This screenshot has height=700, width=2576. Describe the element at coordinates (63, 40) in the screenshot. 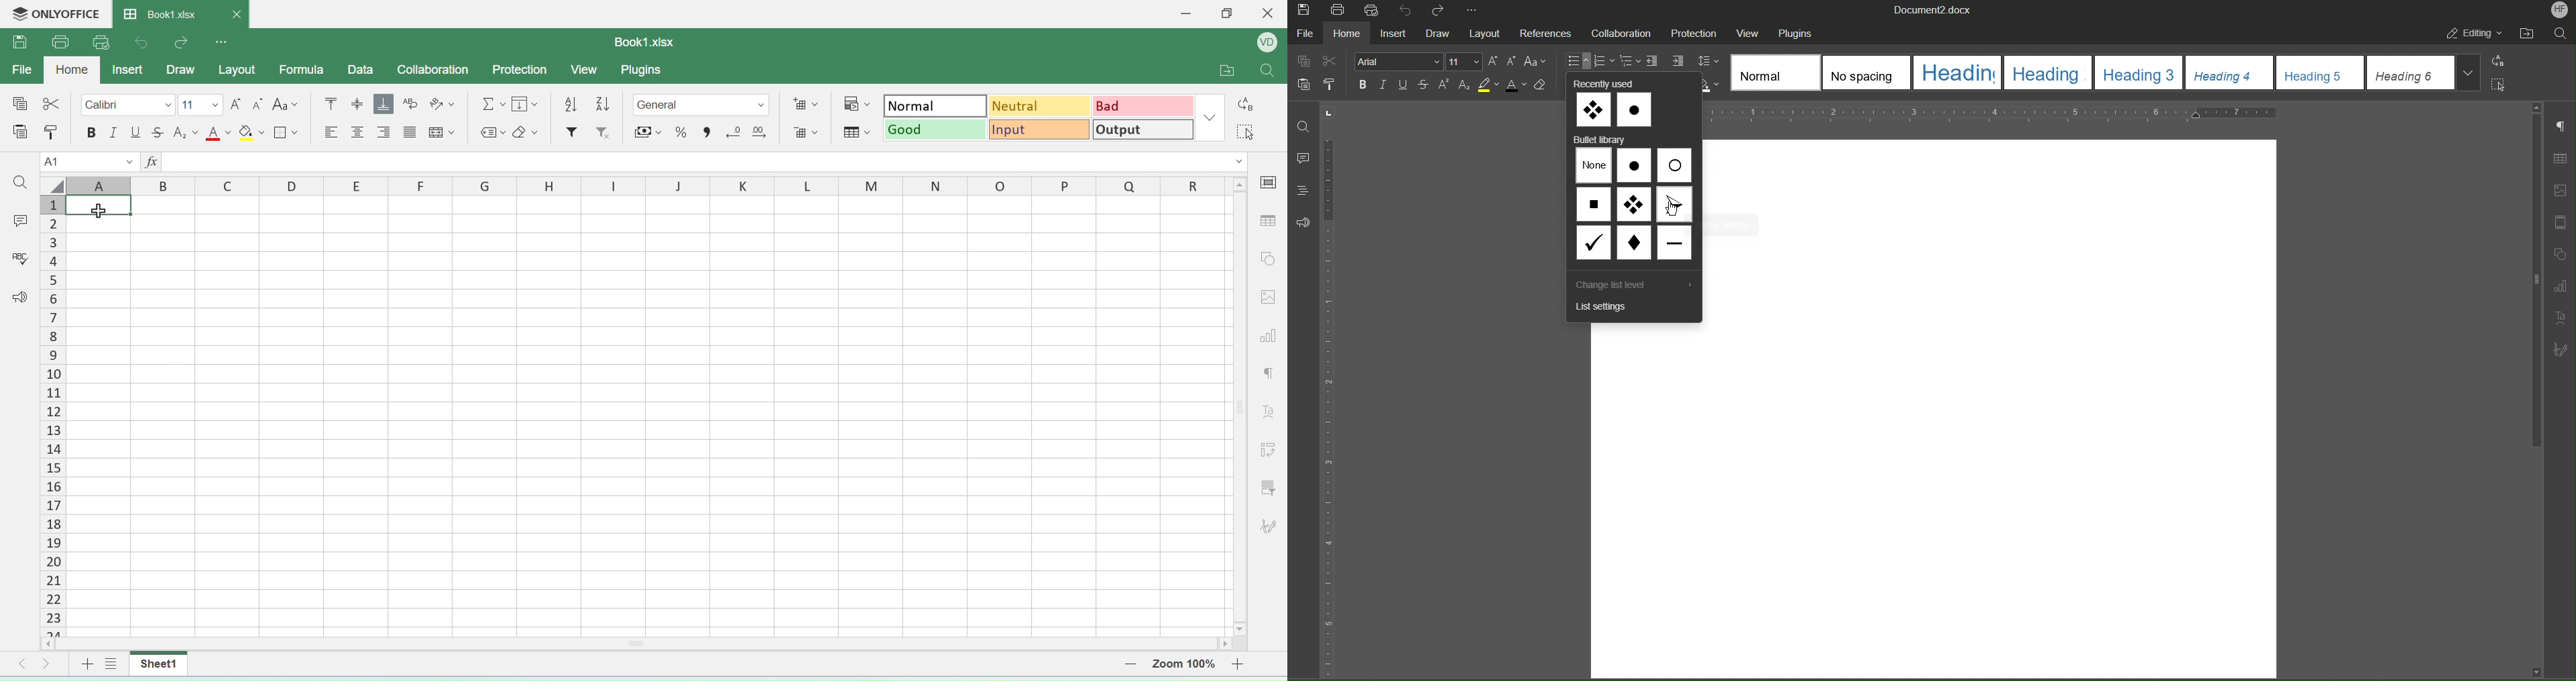

I see `print` at that location.